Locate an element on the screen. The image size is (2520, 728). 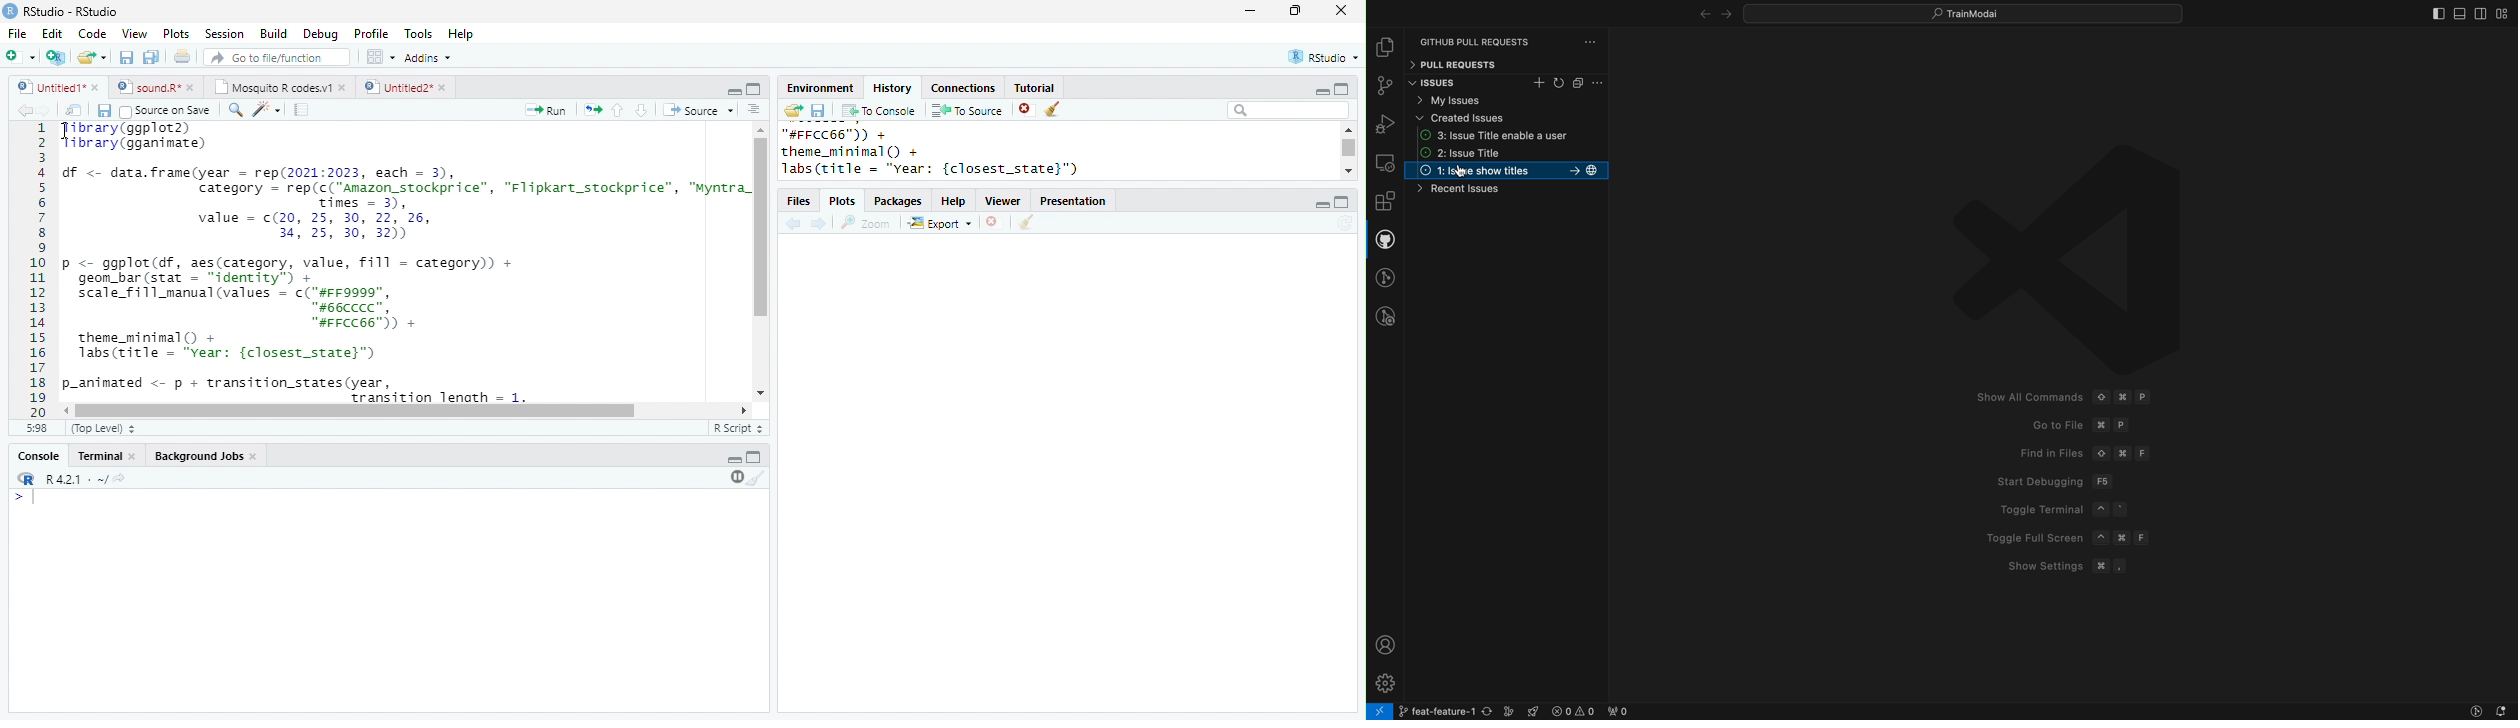
maximize is located at coordinates (1342, 202).